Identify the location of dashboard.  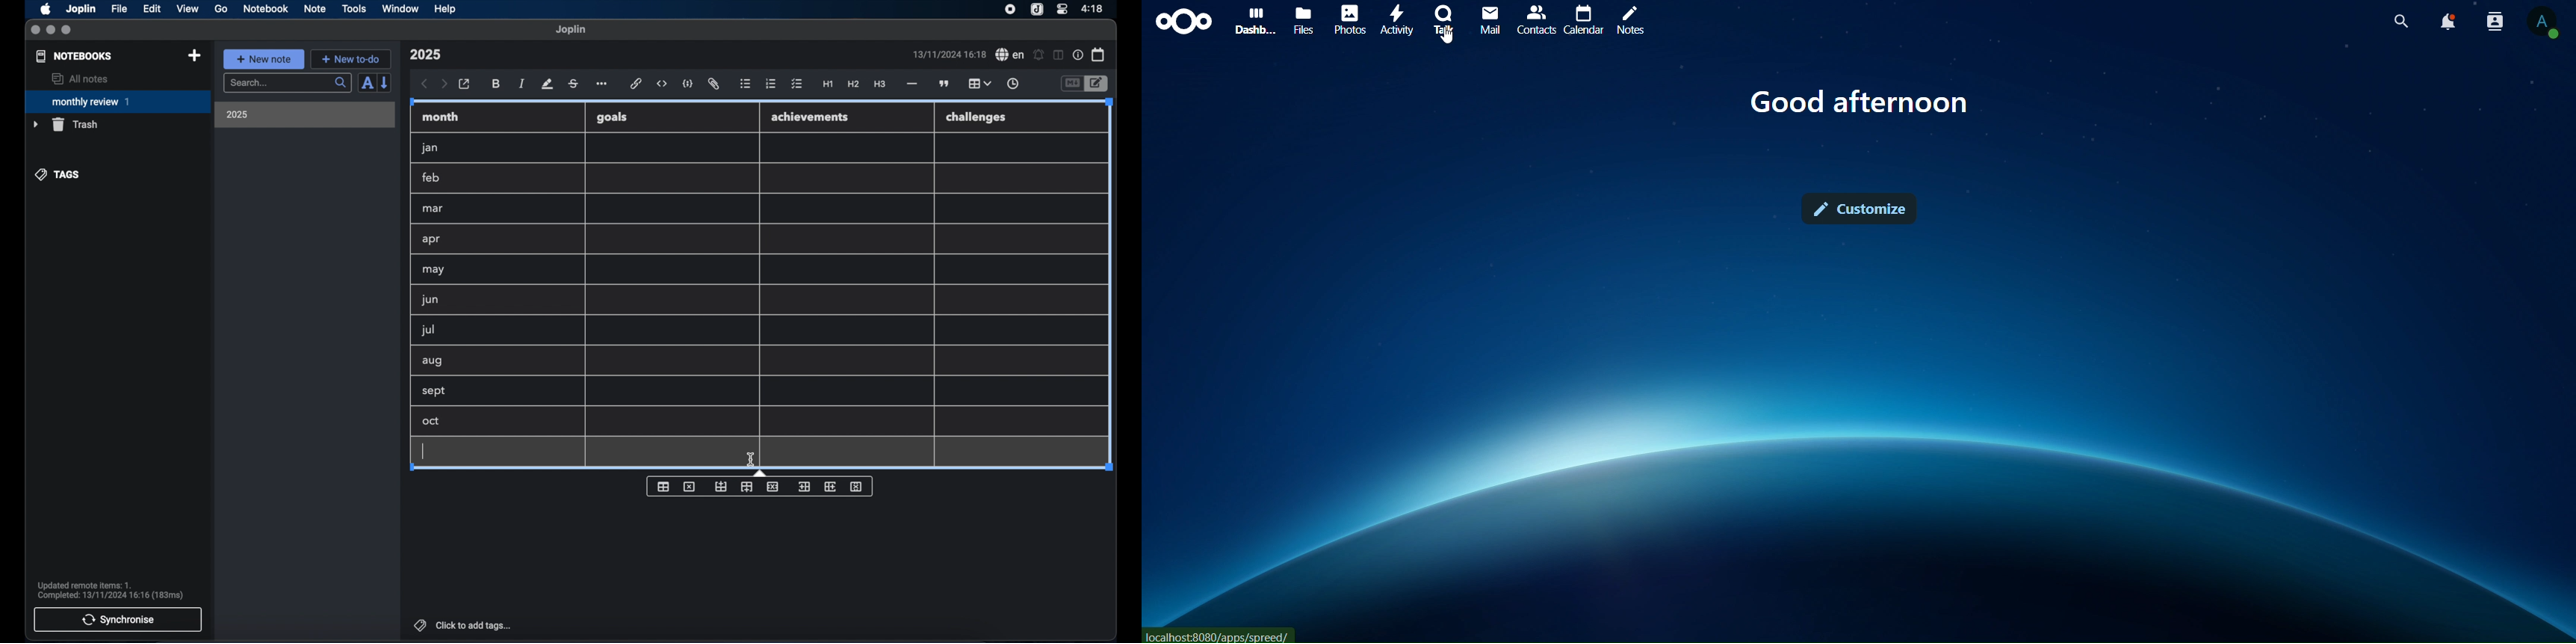
(1251, 21).